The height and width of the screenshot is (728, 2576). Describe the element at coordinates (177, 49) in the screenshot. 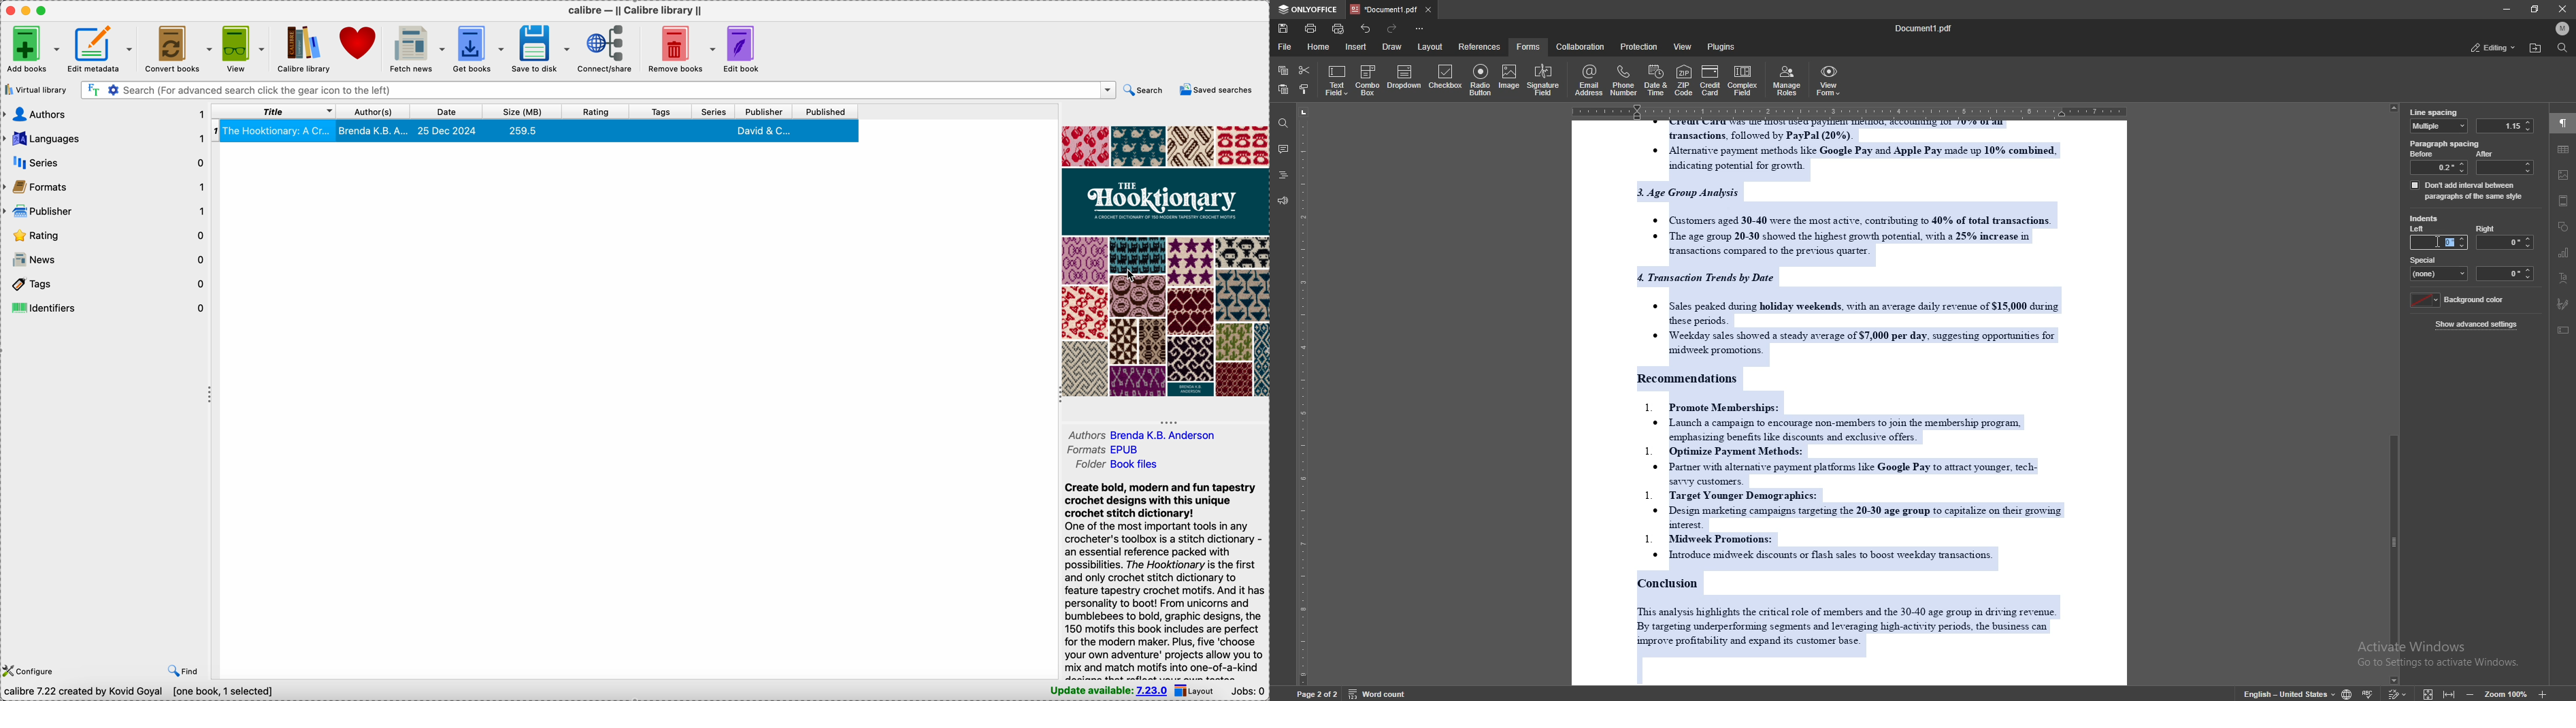

I see `convert books` at that location.